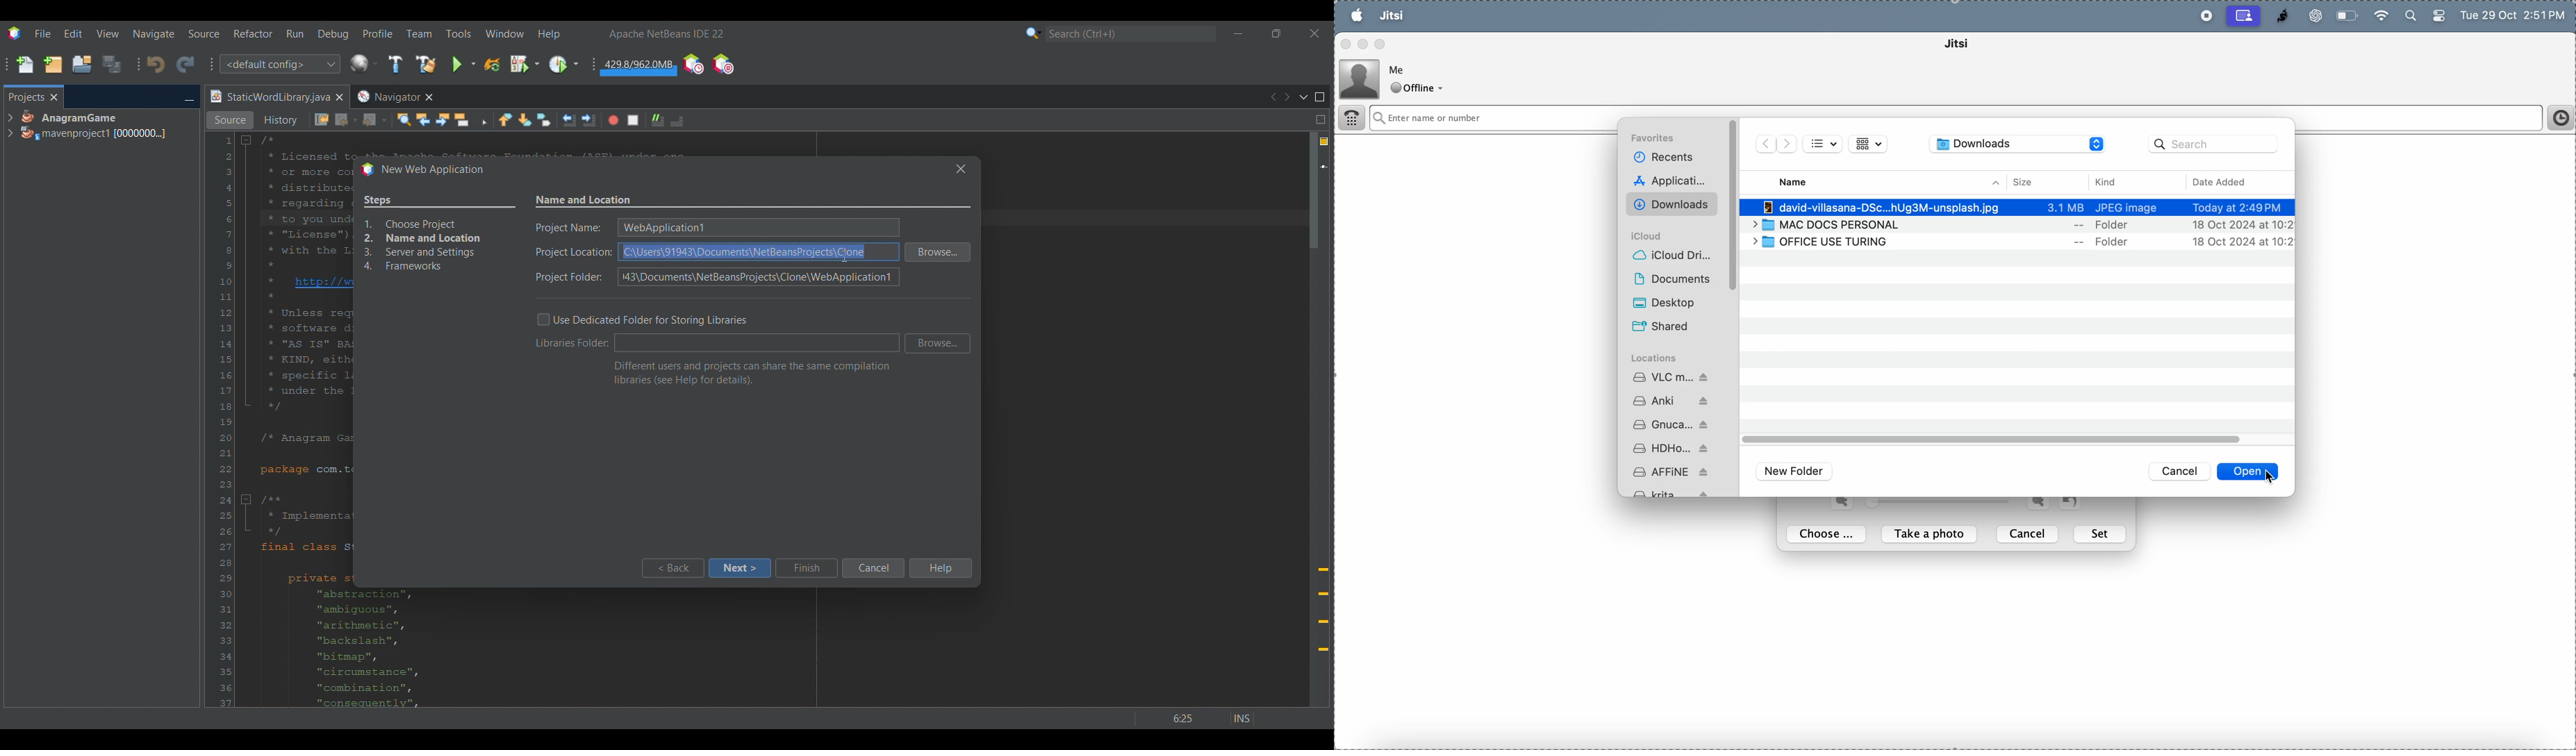 The image size is (2576, 756). I want to click on Reload, so click(492, 65).